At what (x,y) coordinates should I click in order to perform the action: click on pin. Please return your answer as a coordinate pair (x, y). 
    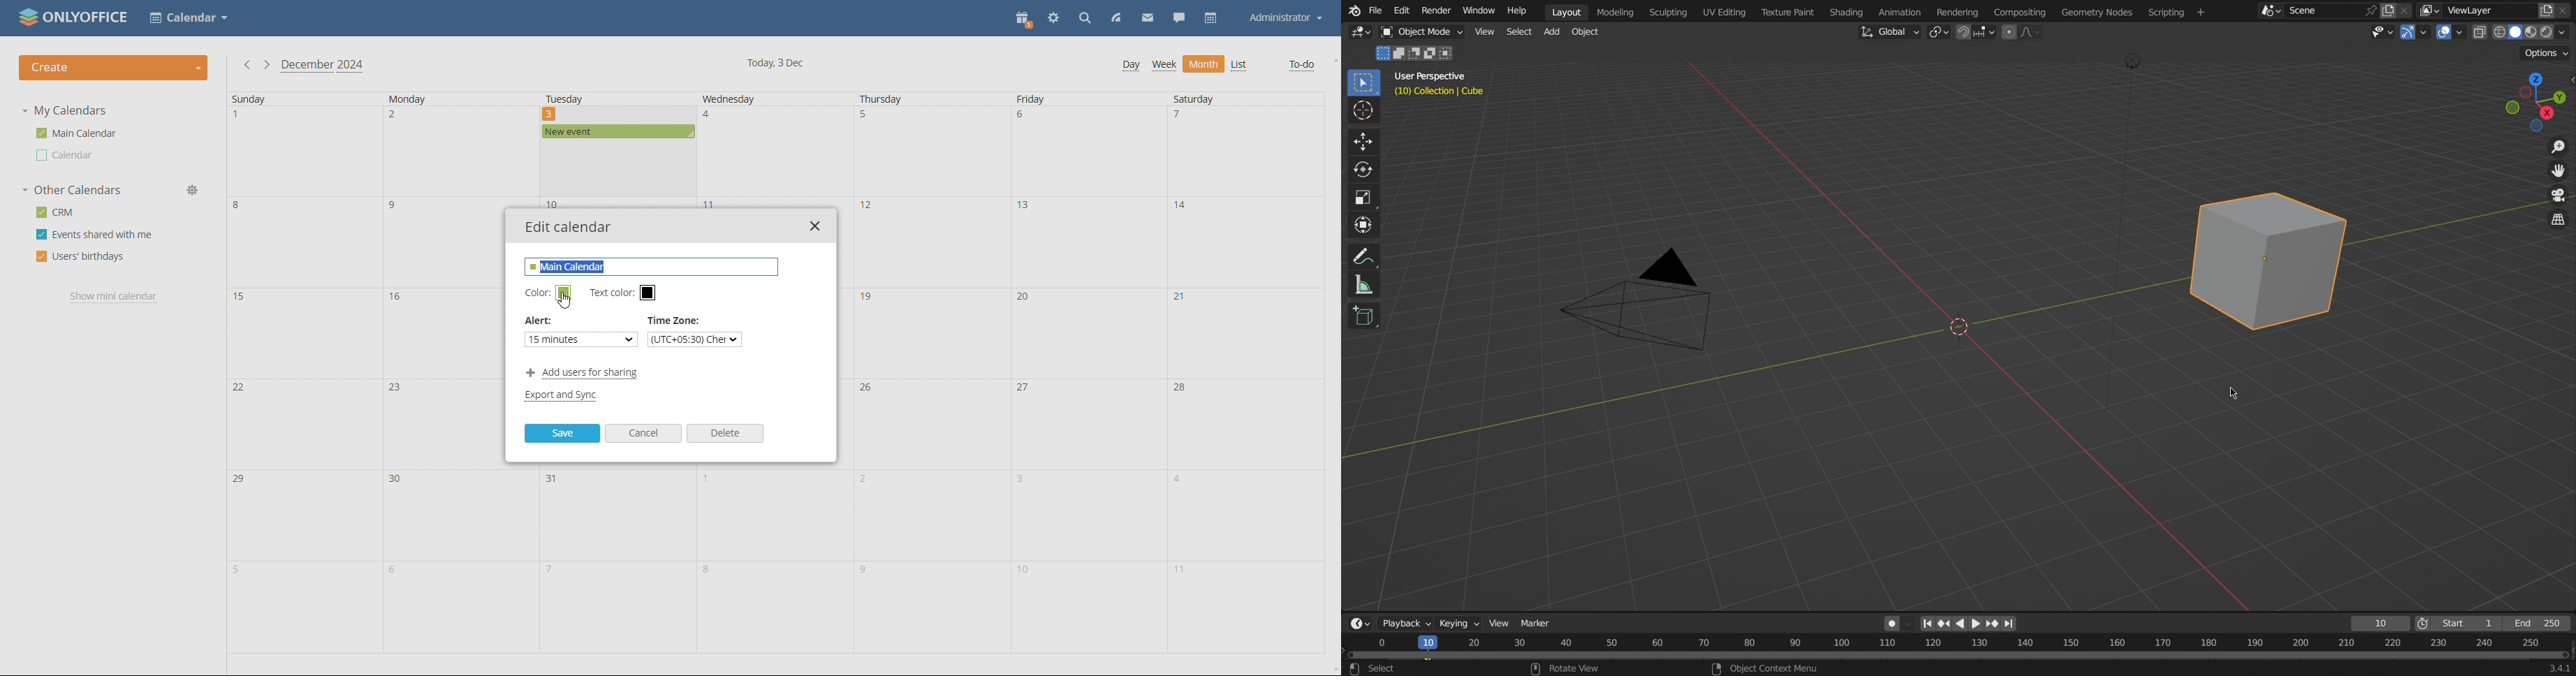
    Looking at the image, I should click on (2368, 10).